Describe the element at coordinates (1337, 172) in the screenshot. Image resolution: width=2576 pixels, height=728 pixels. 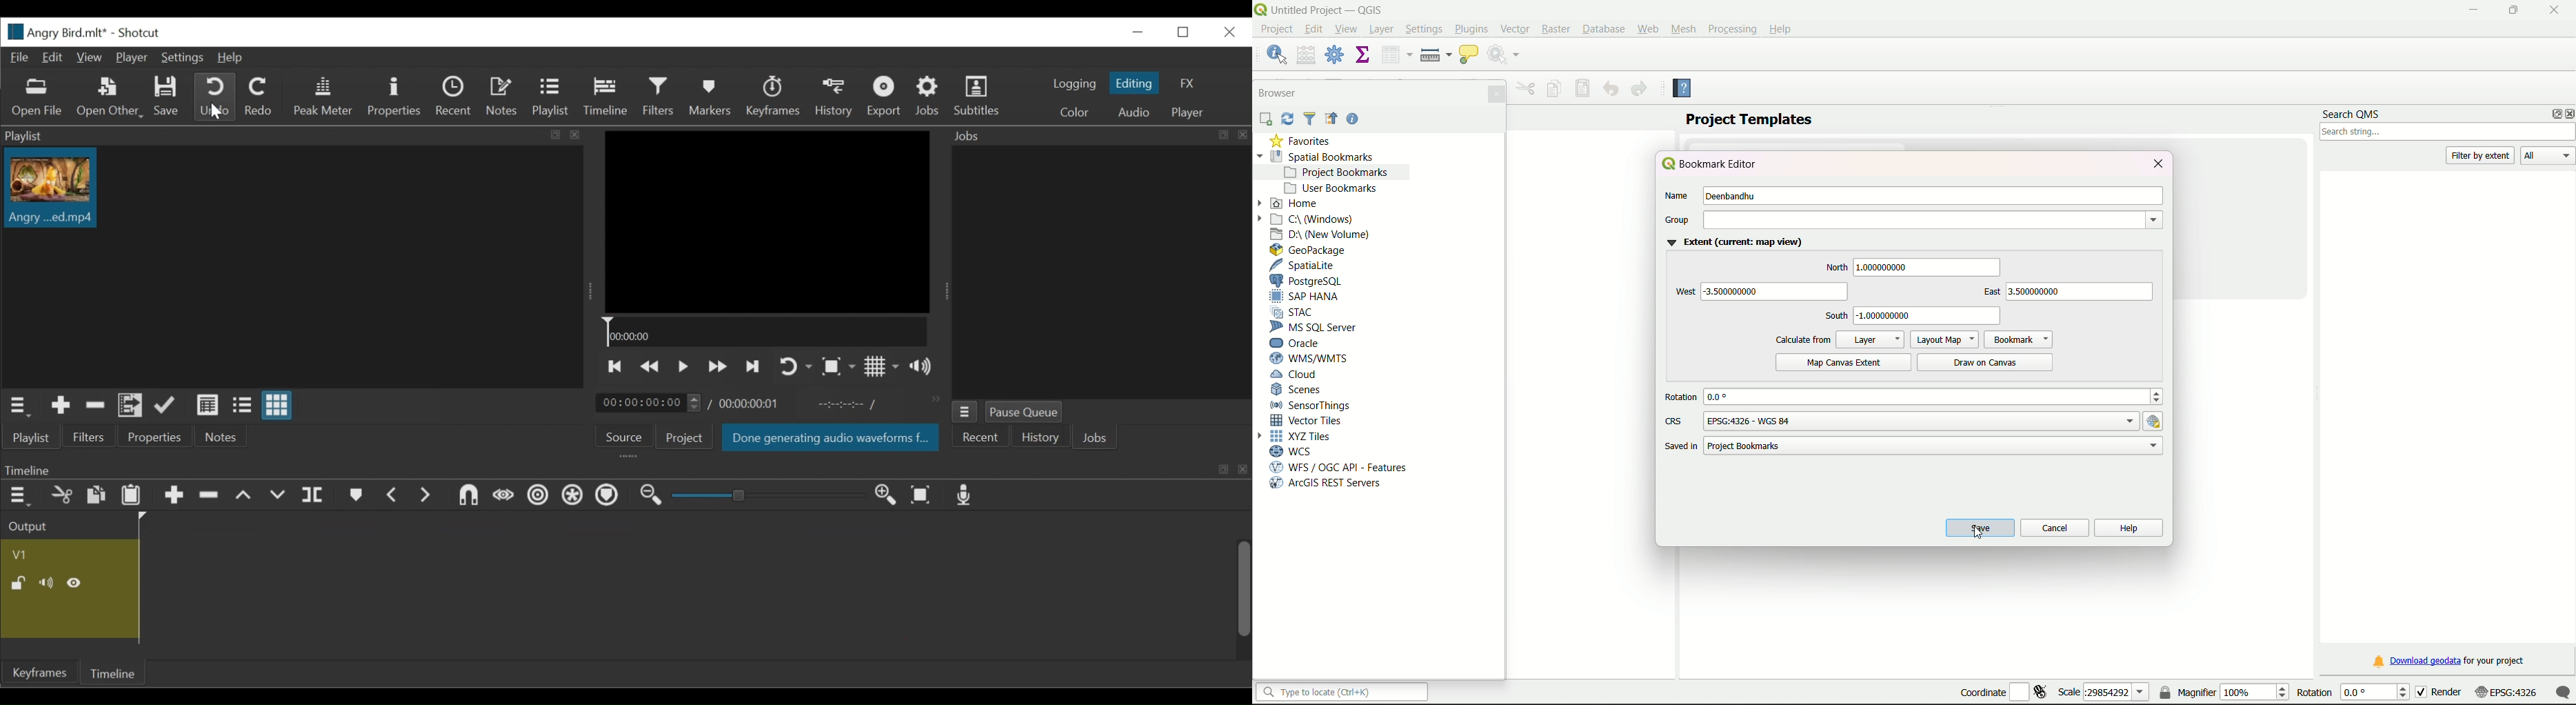
I see `project bookmarks` at that location.